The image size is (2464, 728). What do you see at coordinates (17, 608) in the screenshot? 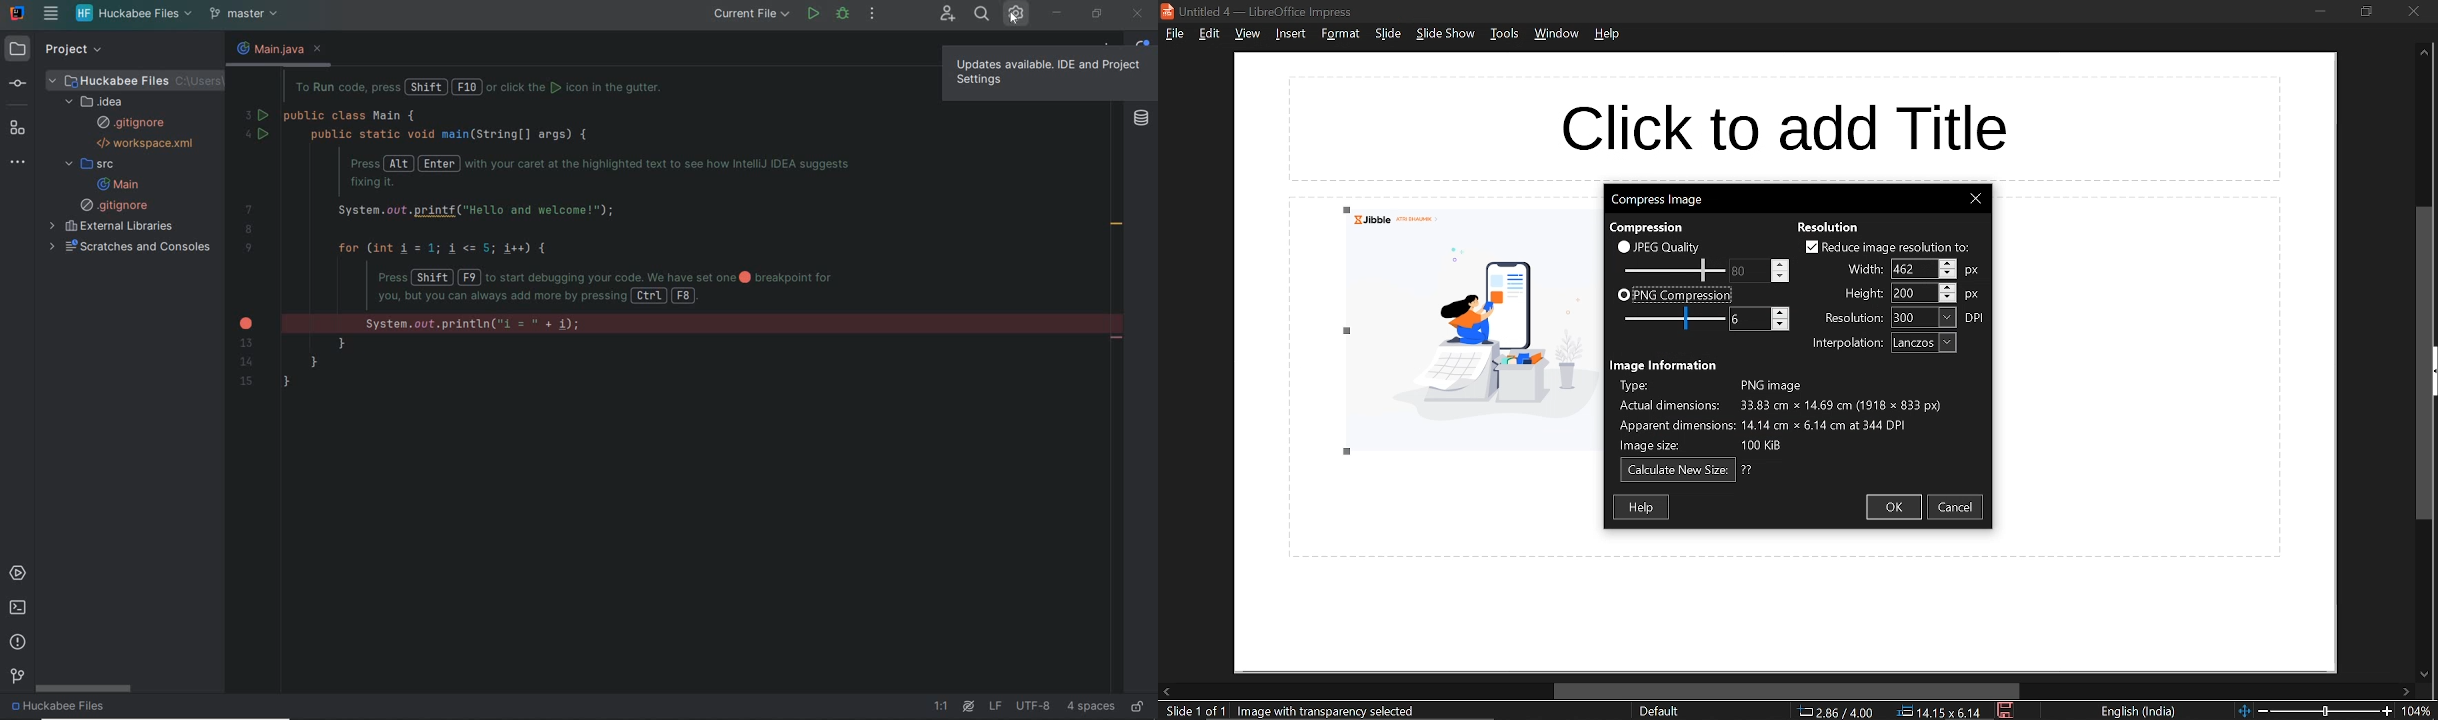
I see `terminal` at bounding box center [17, 608].